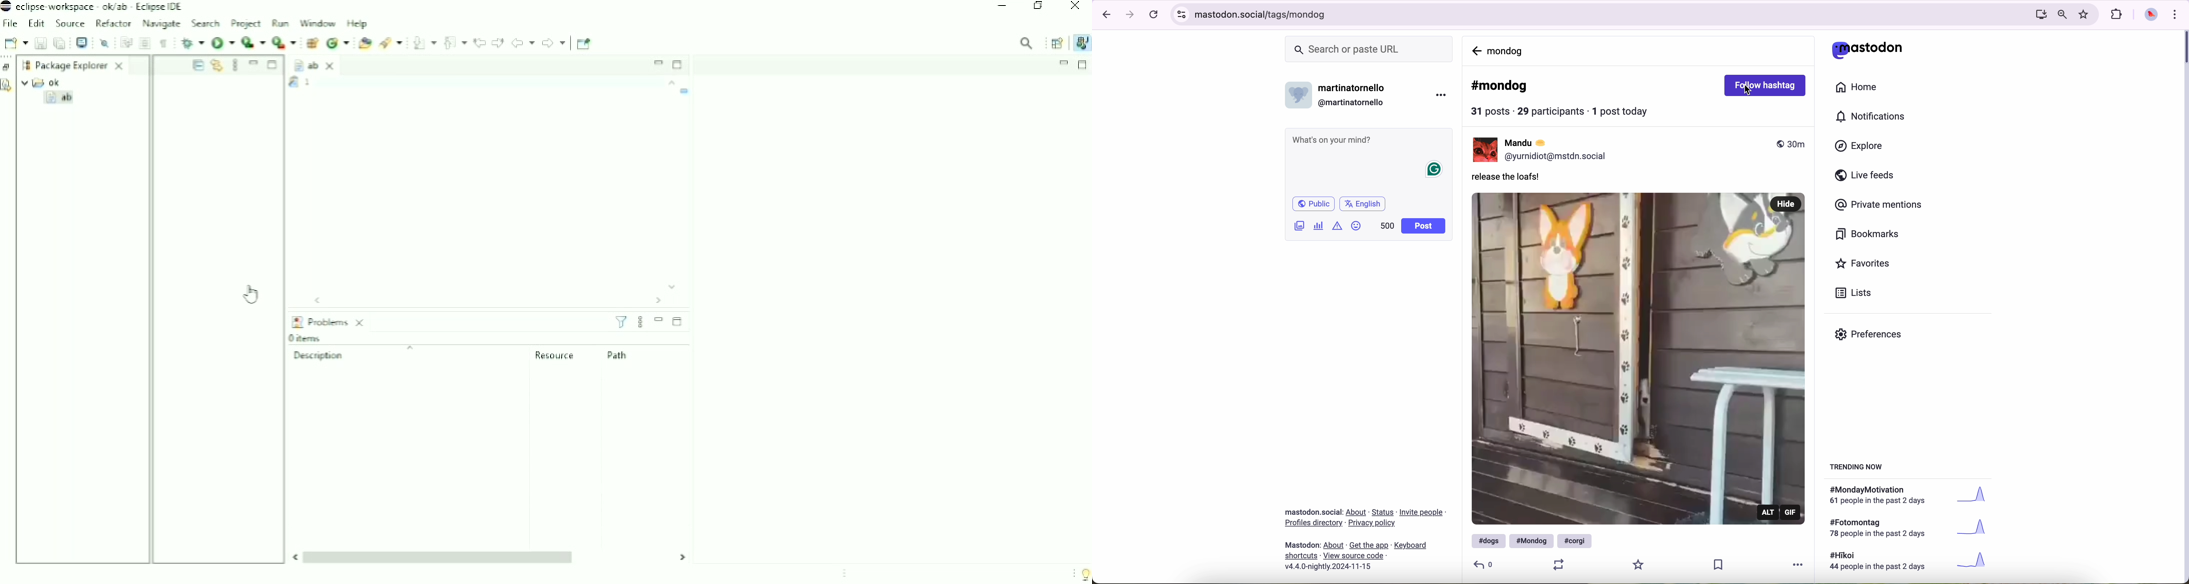 Image resolution: width=2212 pixels, height=588 pixels. I want to click on hide, so click(1787, 203).